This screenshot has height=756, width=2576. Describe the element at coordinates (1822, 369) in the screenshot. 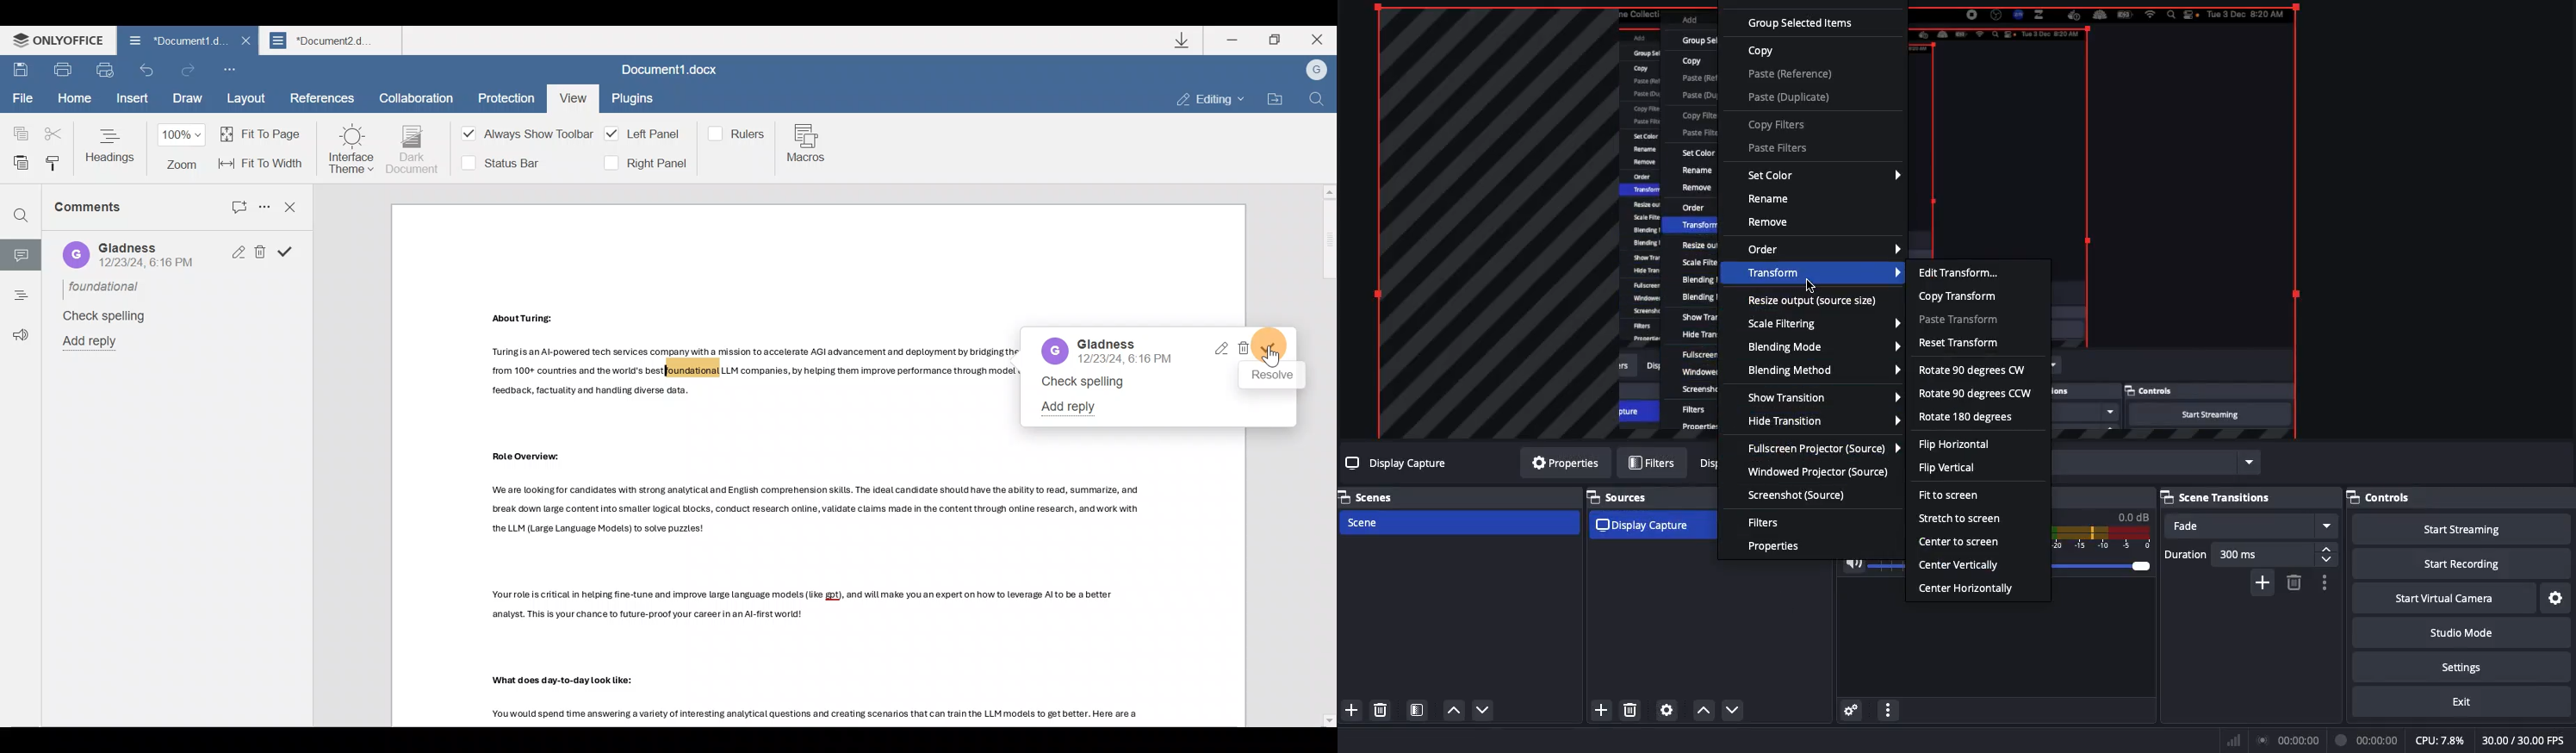

I see `Blending method` at that location.